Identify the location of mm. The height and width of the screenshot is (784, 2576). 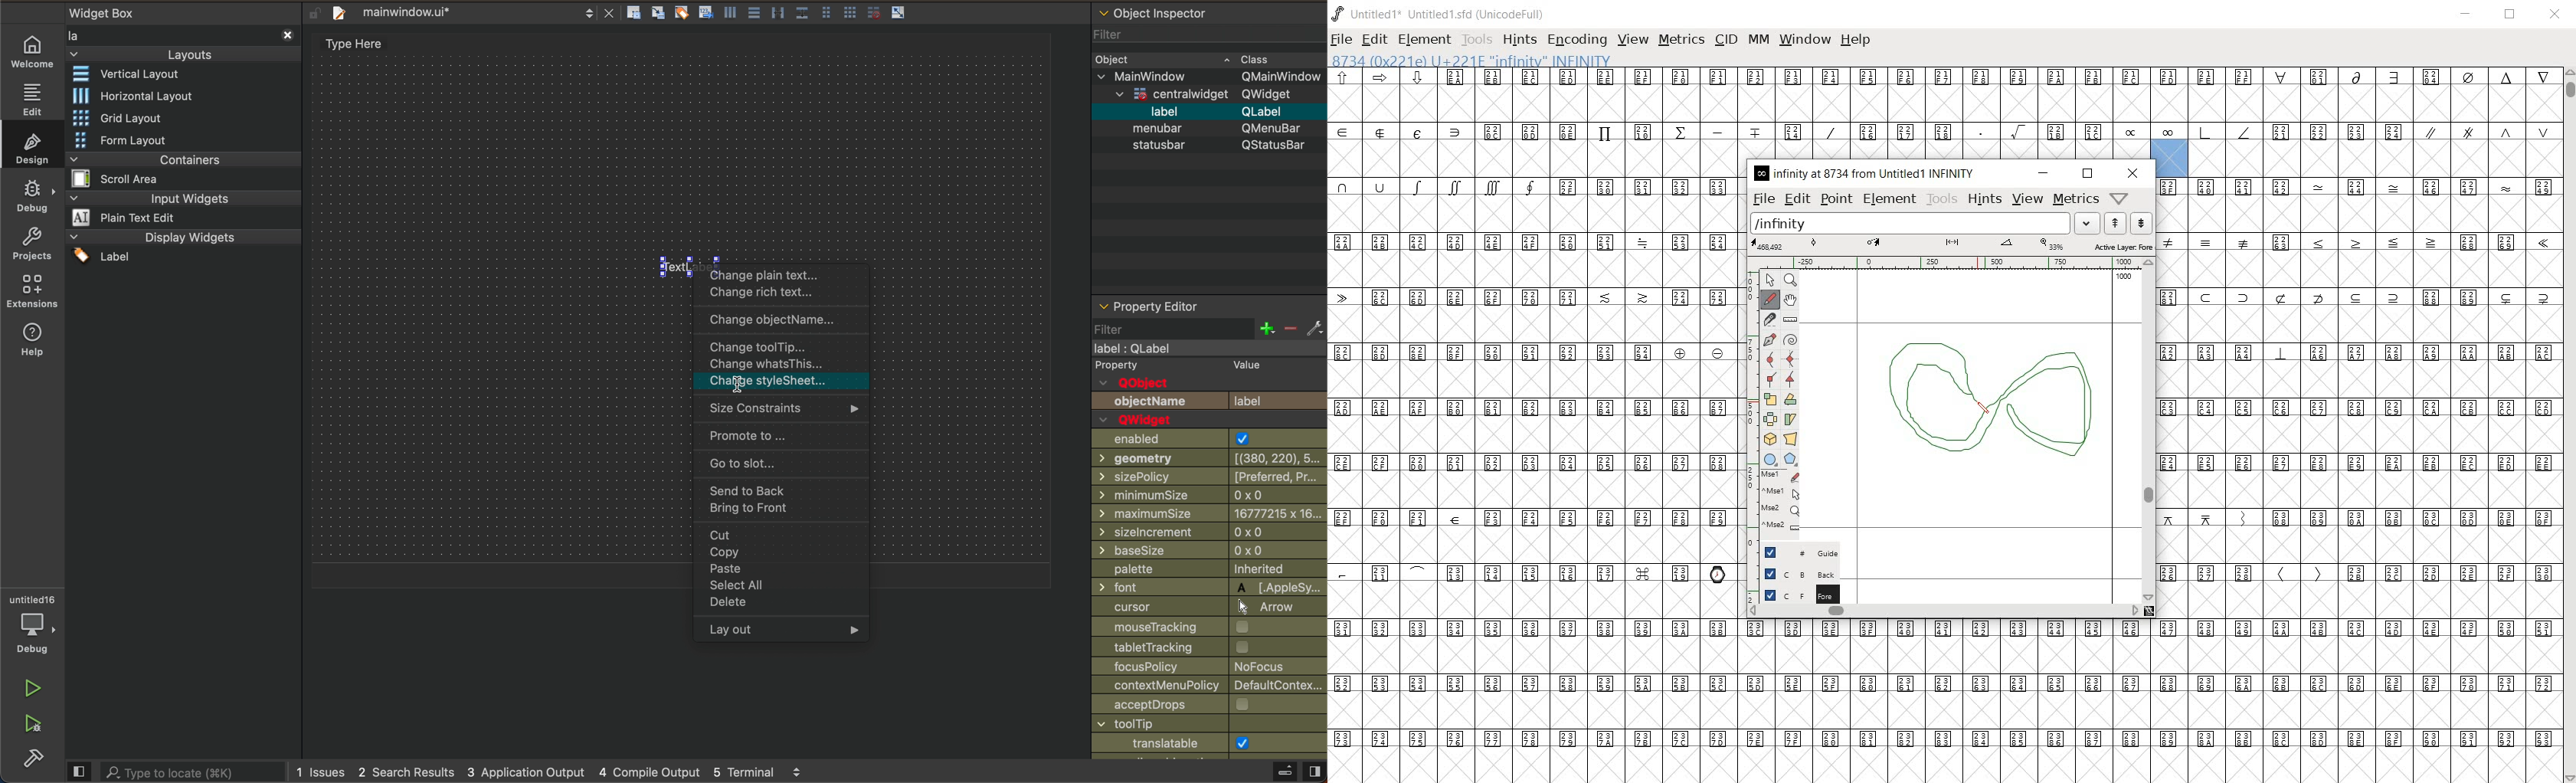
(1757, 41).